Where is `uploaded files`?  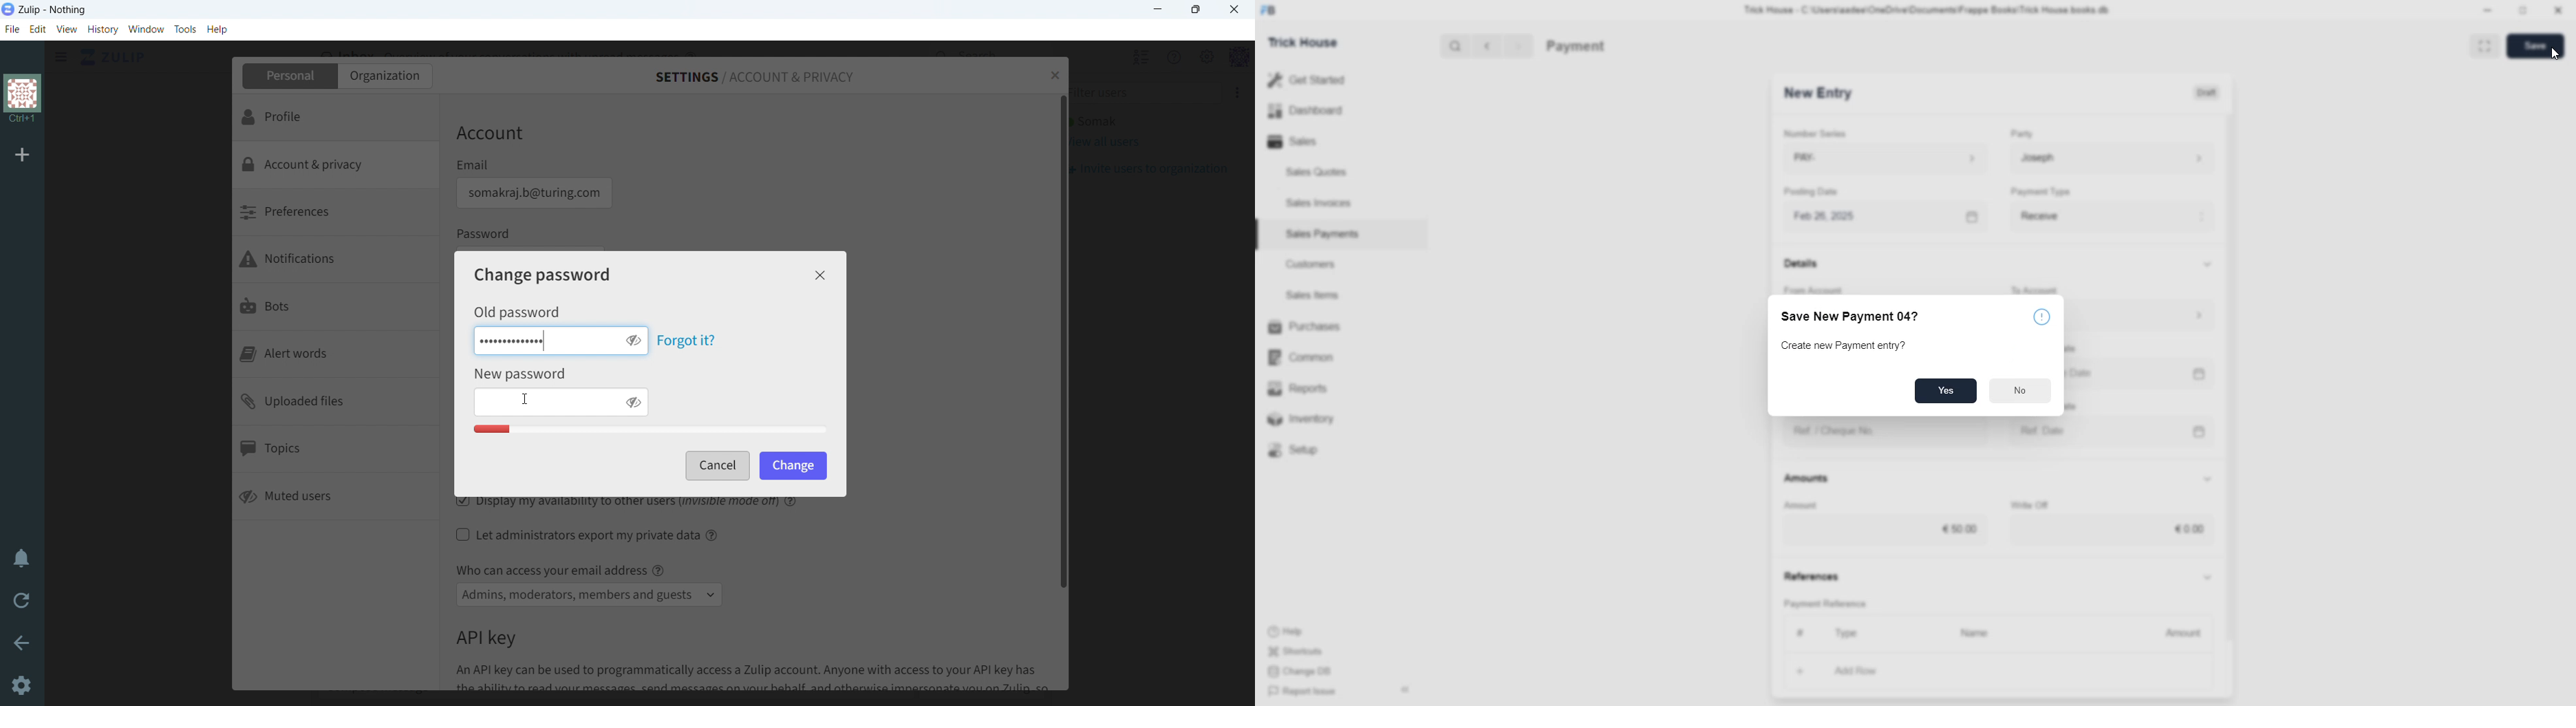
uploaded files is located at coordinates (337, 403).